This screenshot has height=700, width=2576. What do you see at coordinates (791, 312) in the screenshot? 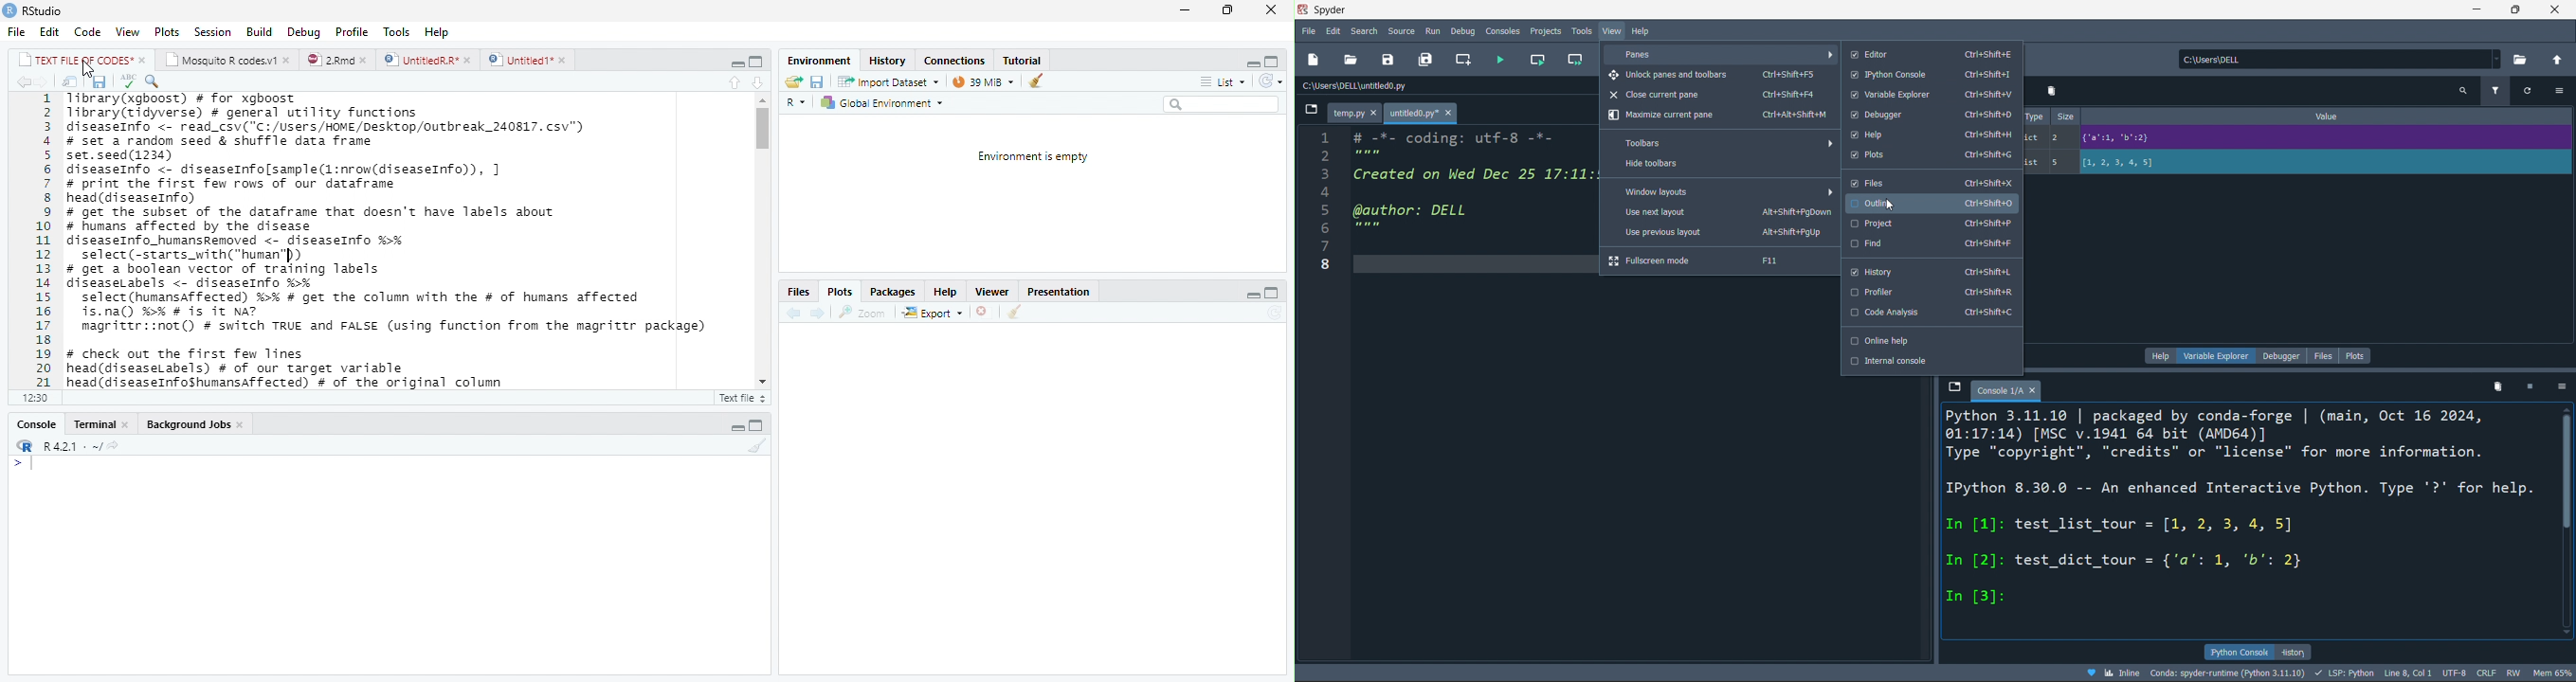
I see `Previous` at bounding box center [791, 312].